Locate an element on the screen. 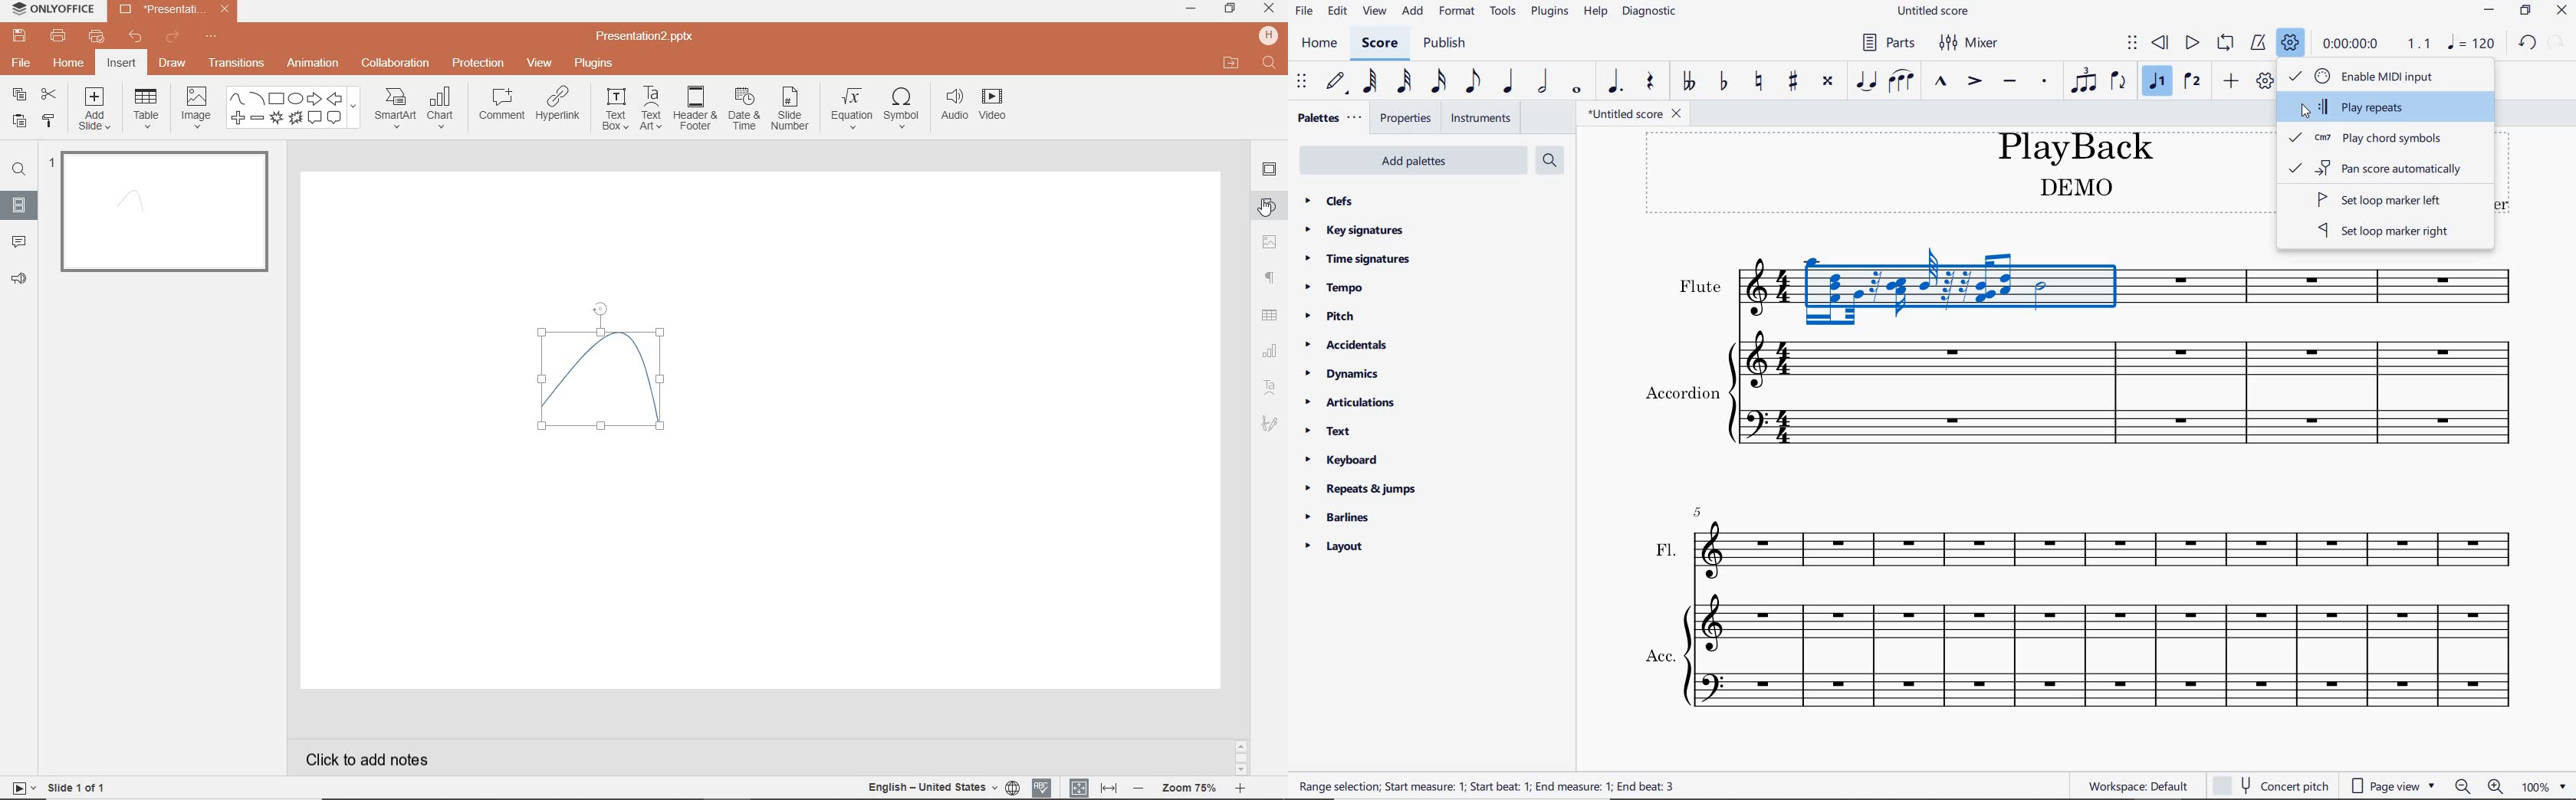  DATE & TIME is located at coordinates (744, 111).